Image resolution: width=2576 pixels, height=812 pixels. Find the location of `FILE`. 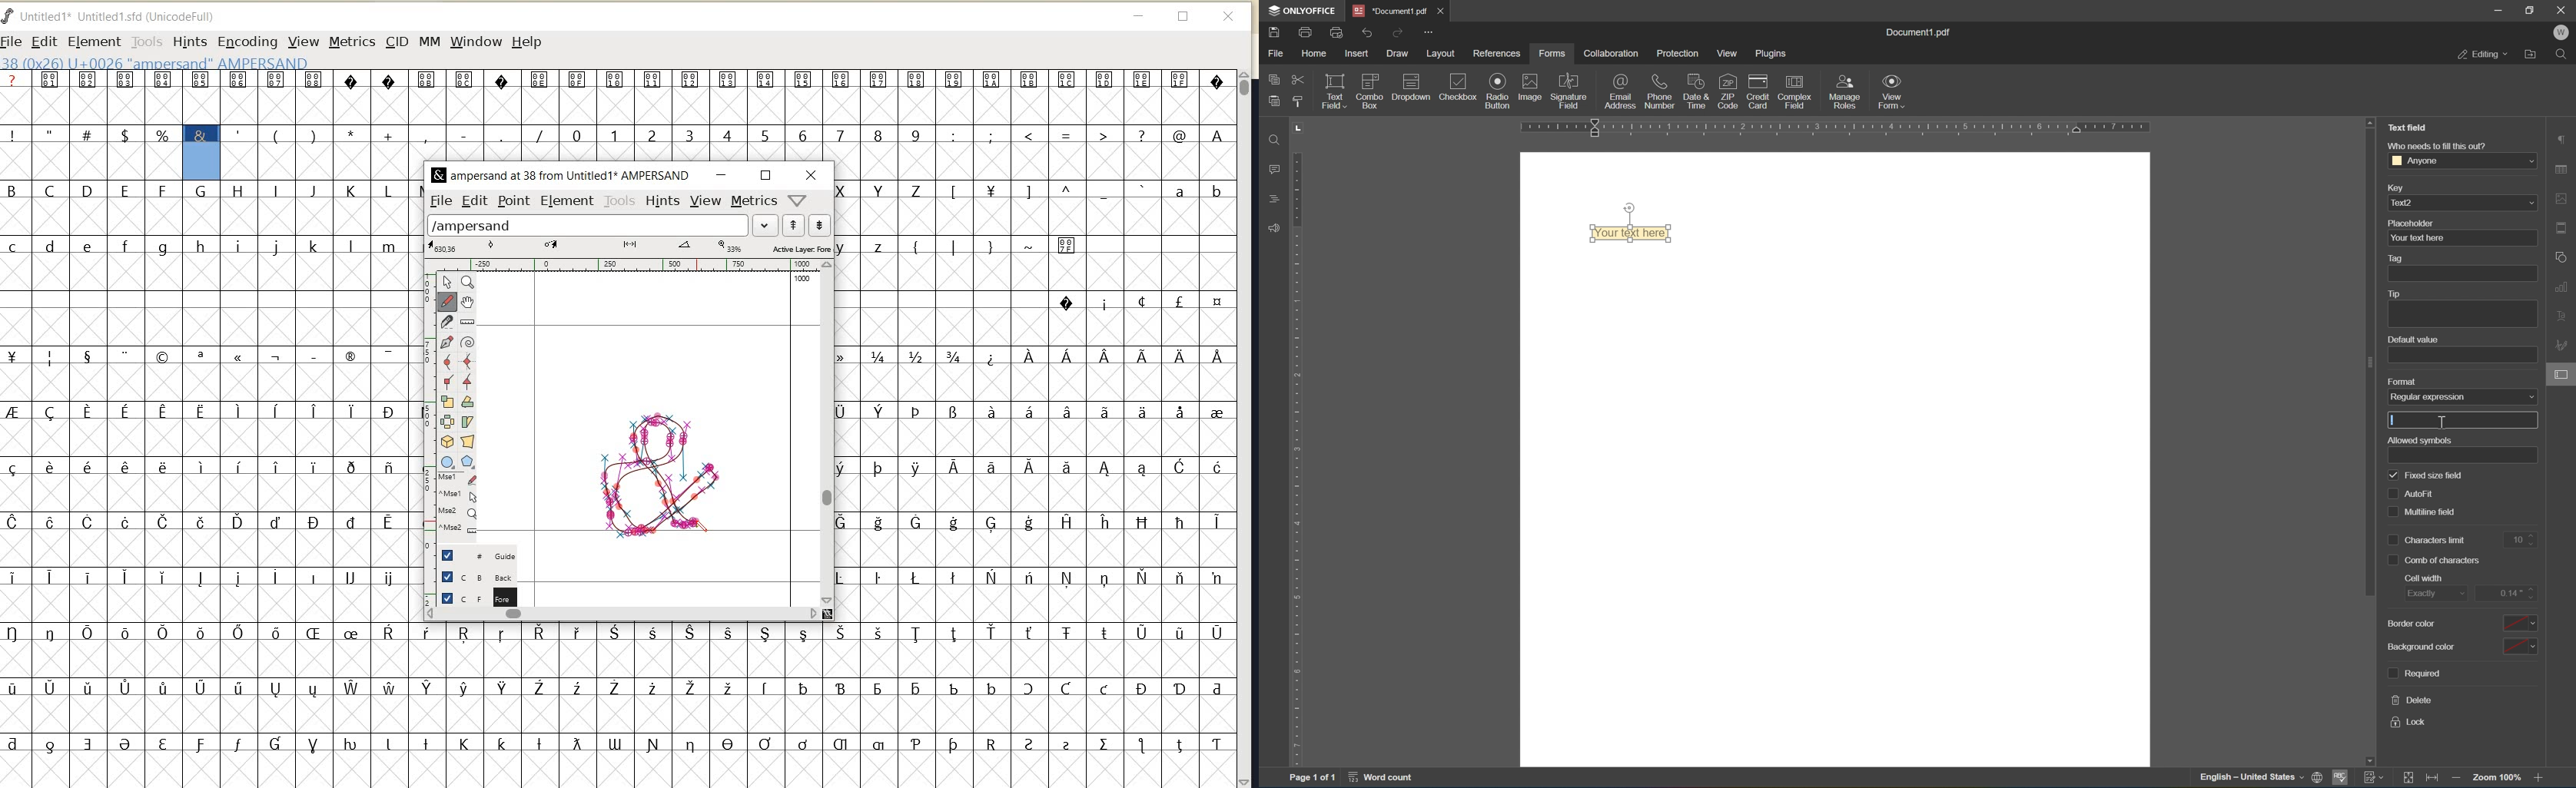

FILE is located at coordinates (12, 42).